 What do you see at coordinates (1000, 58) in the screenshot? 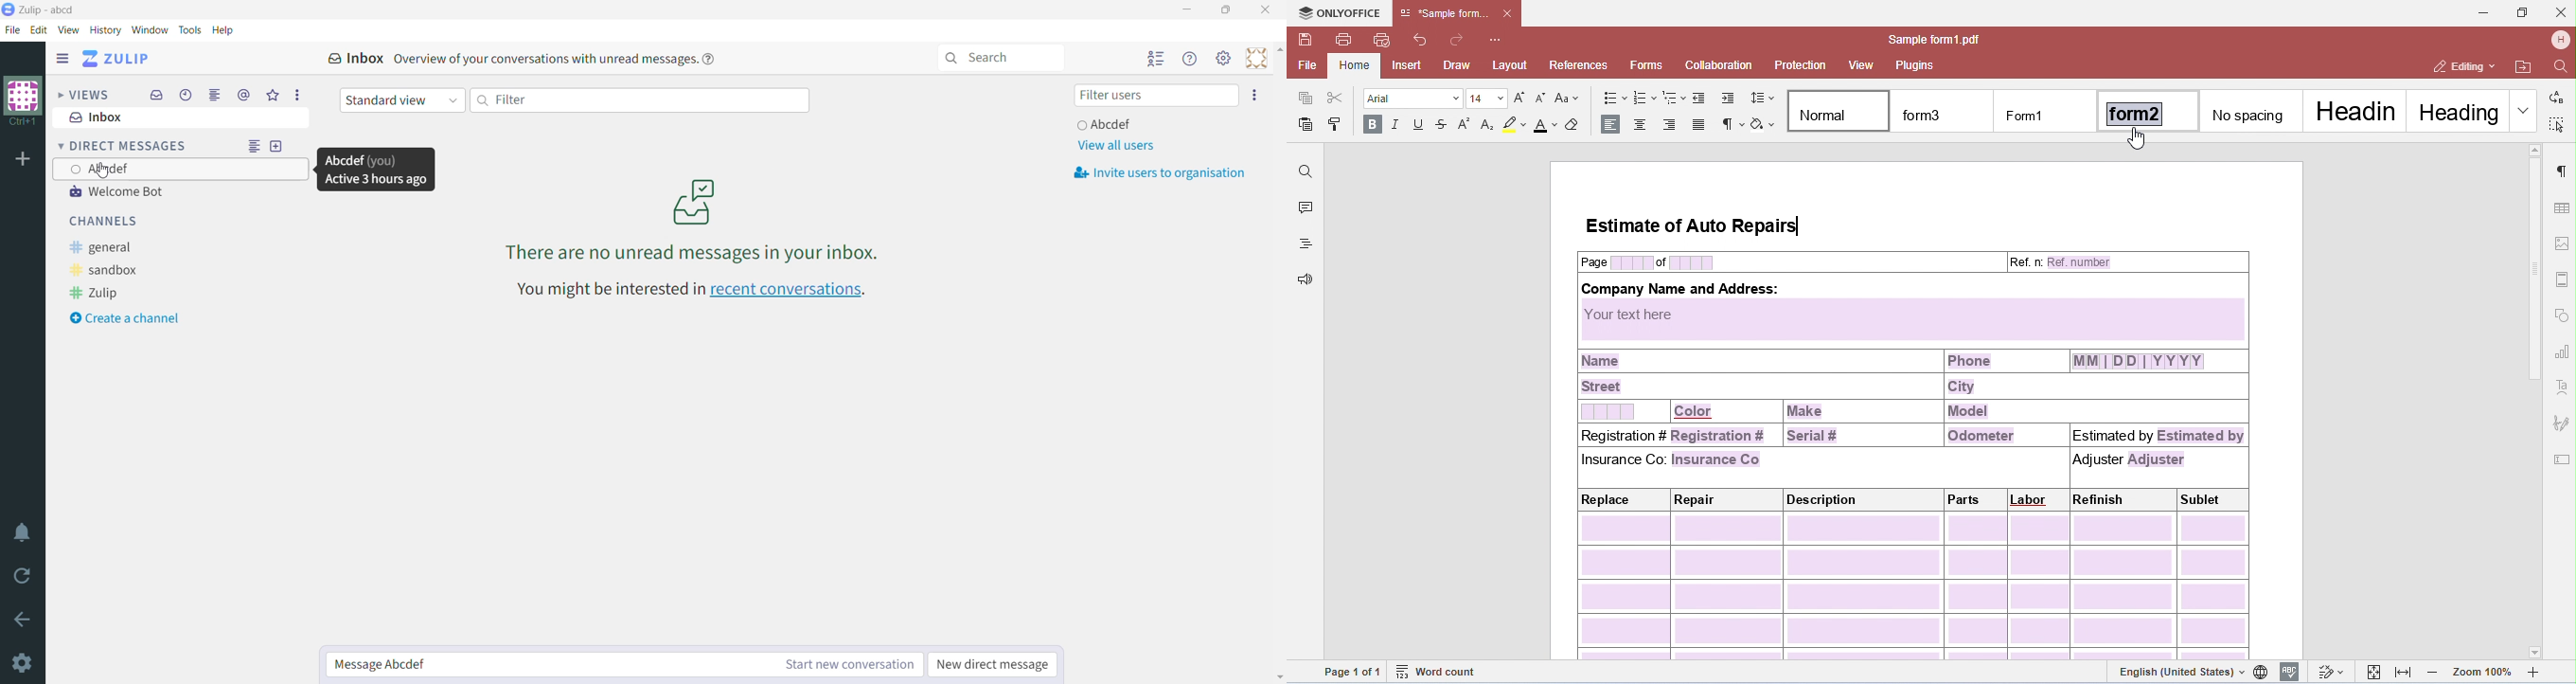
I see `Search` at bounding box center [1000, 58].